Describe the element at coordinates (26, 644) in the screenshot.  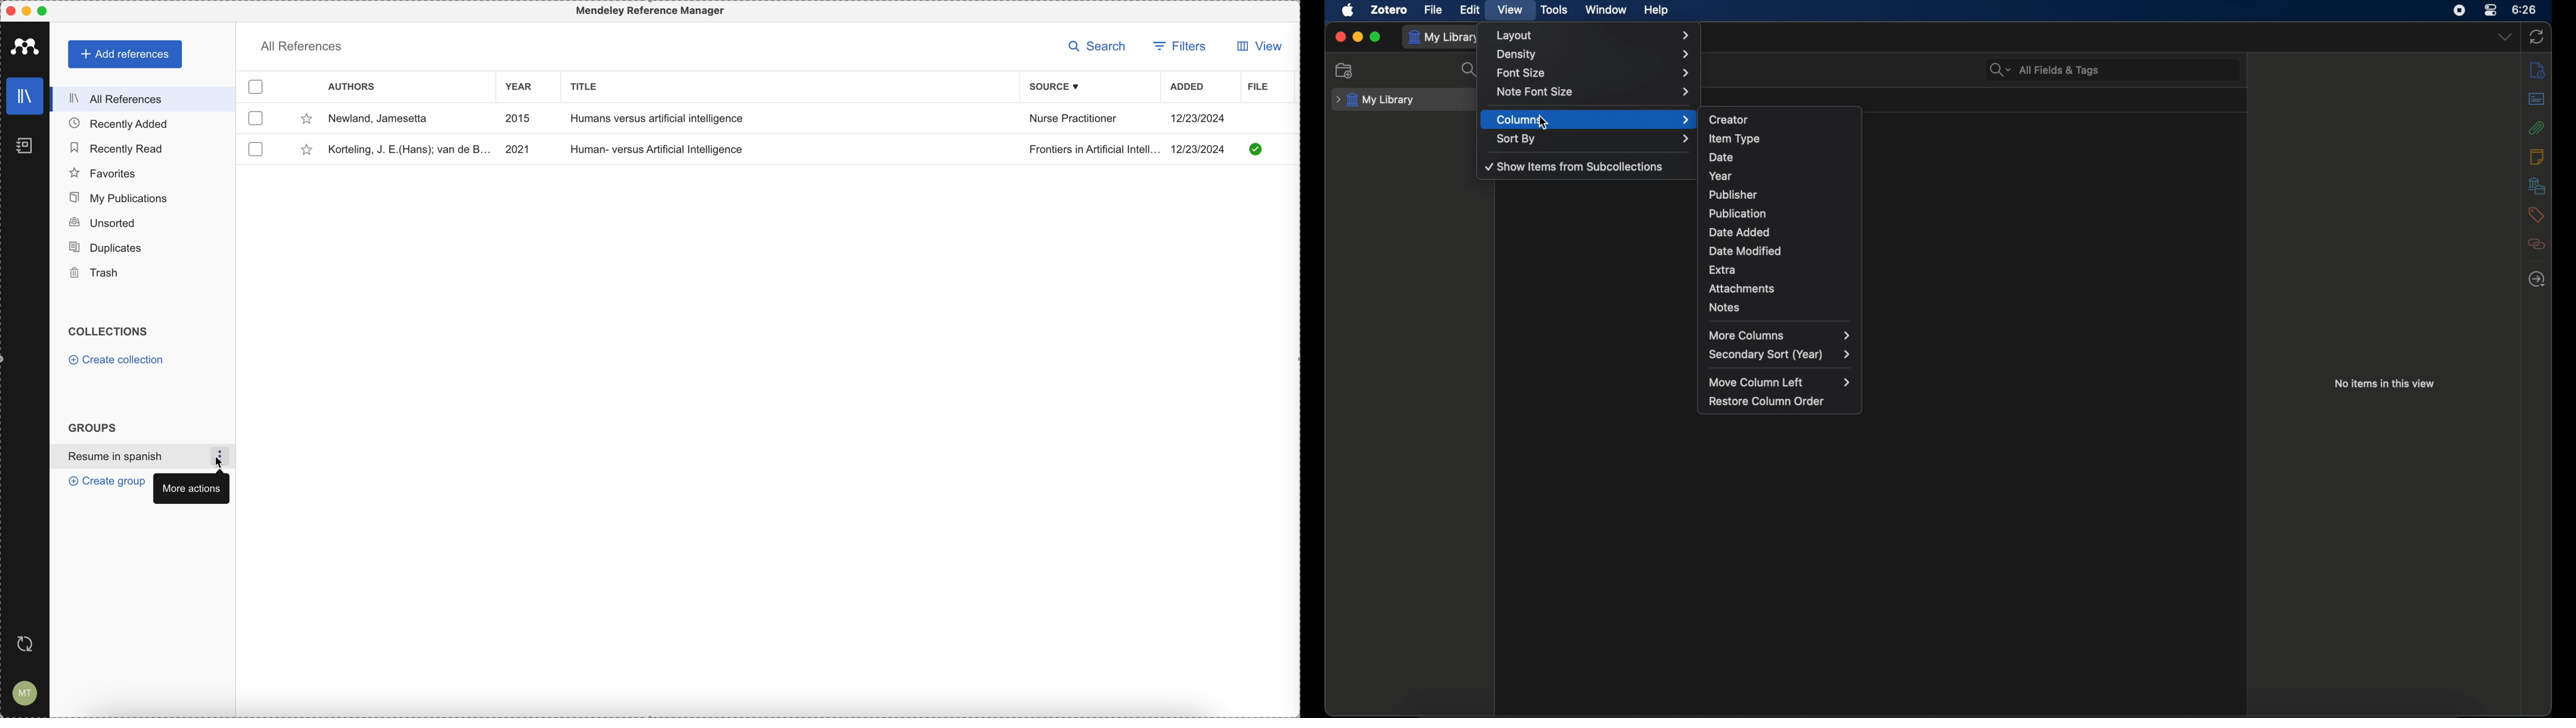
I see `last sync` at that location.